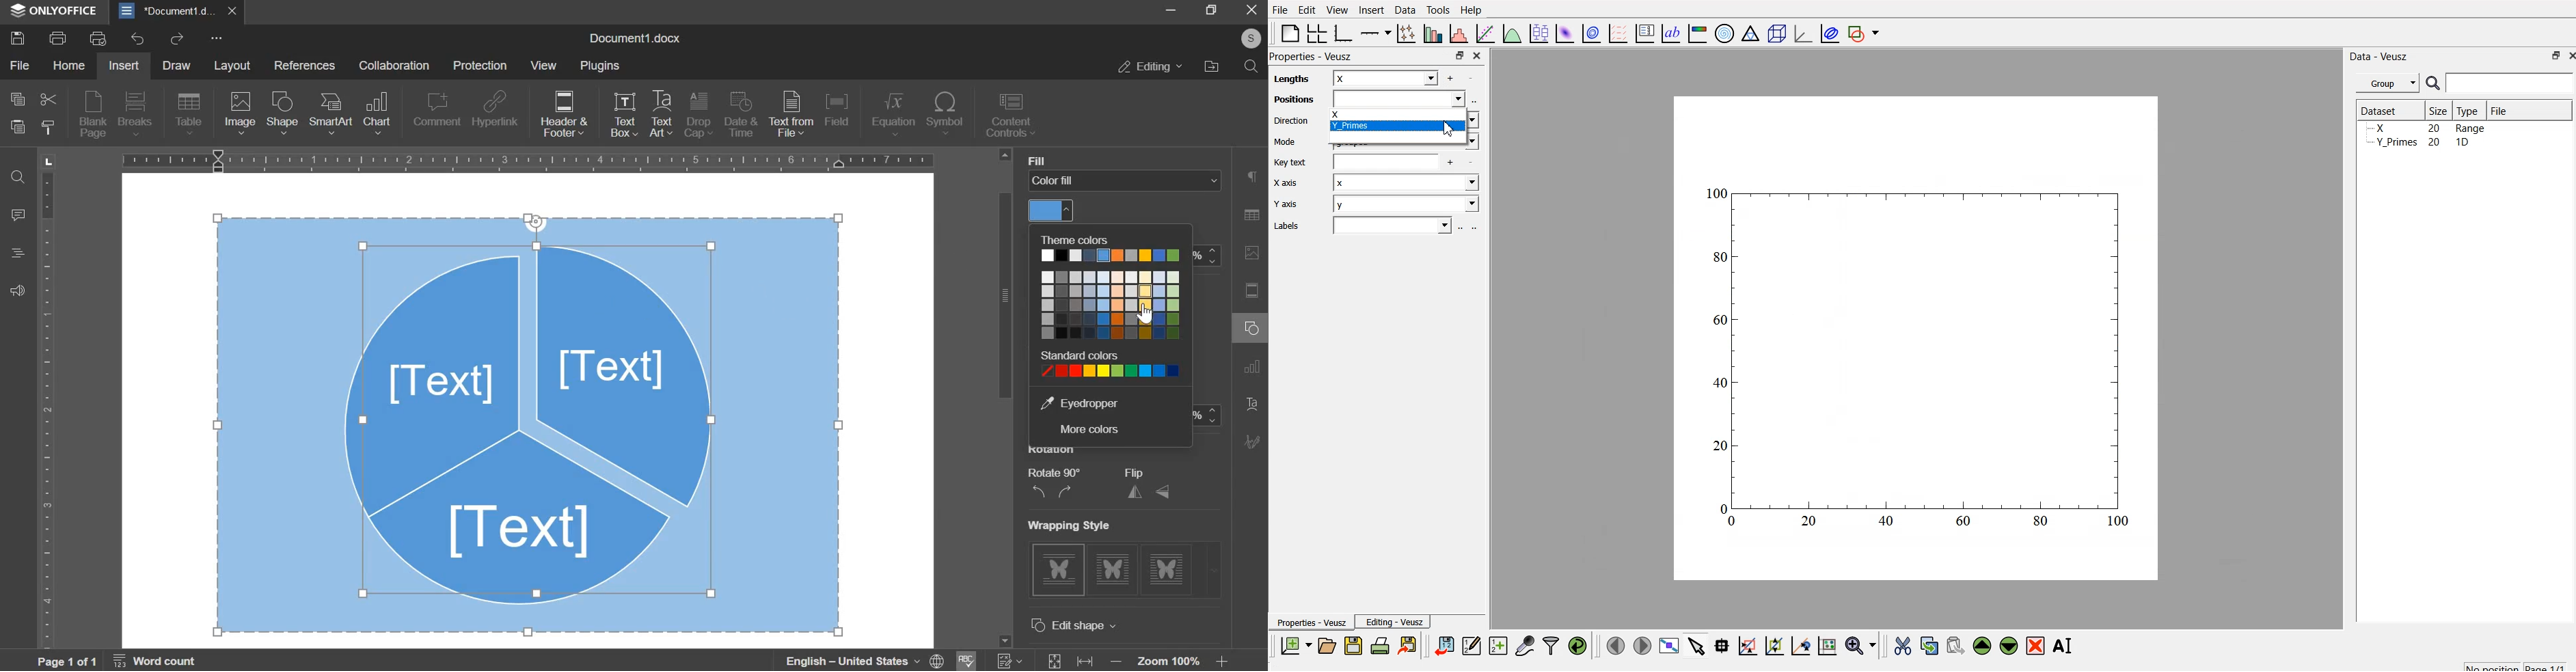  I want to click on , so click(1083, 524).